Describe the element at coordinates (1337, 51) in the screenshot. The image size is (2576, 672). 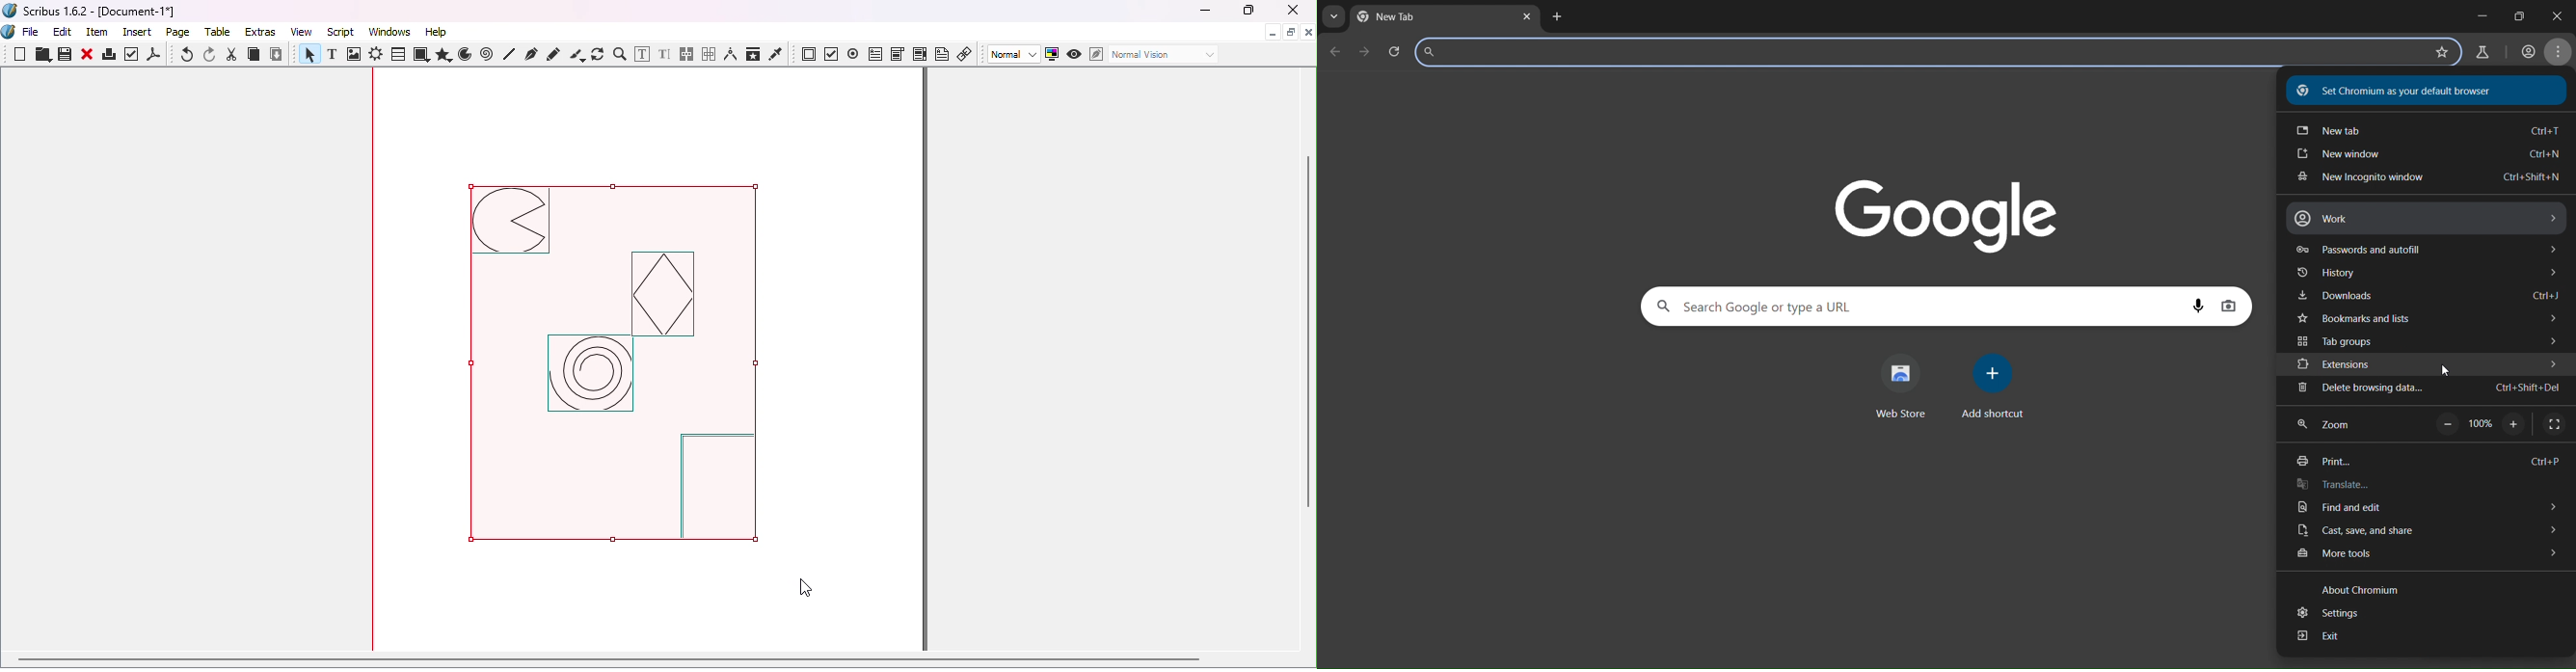
I see `go back one page` at that location.